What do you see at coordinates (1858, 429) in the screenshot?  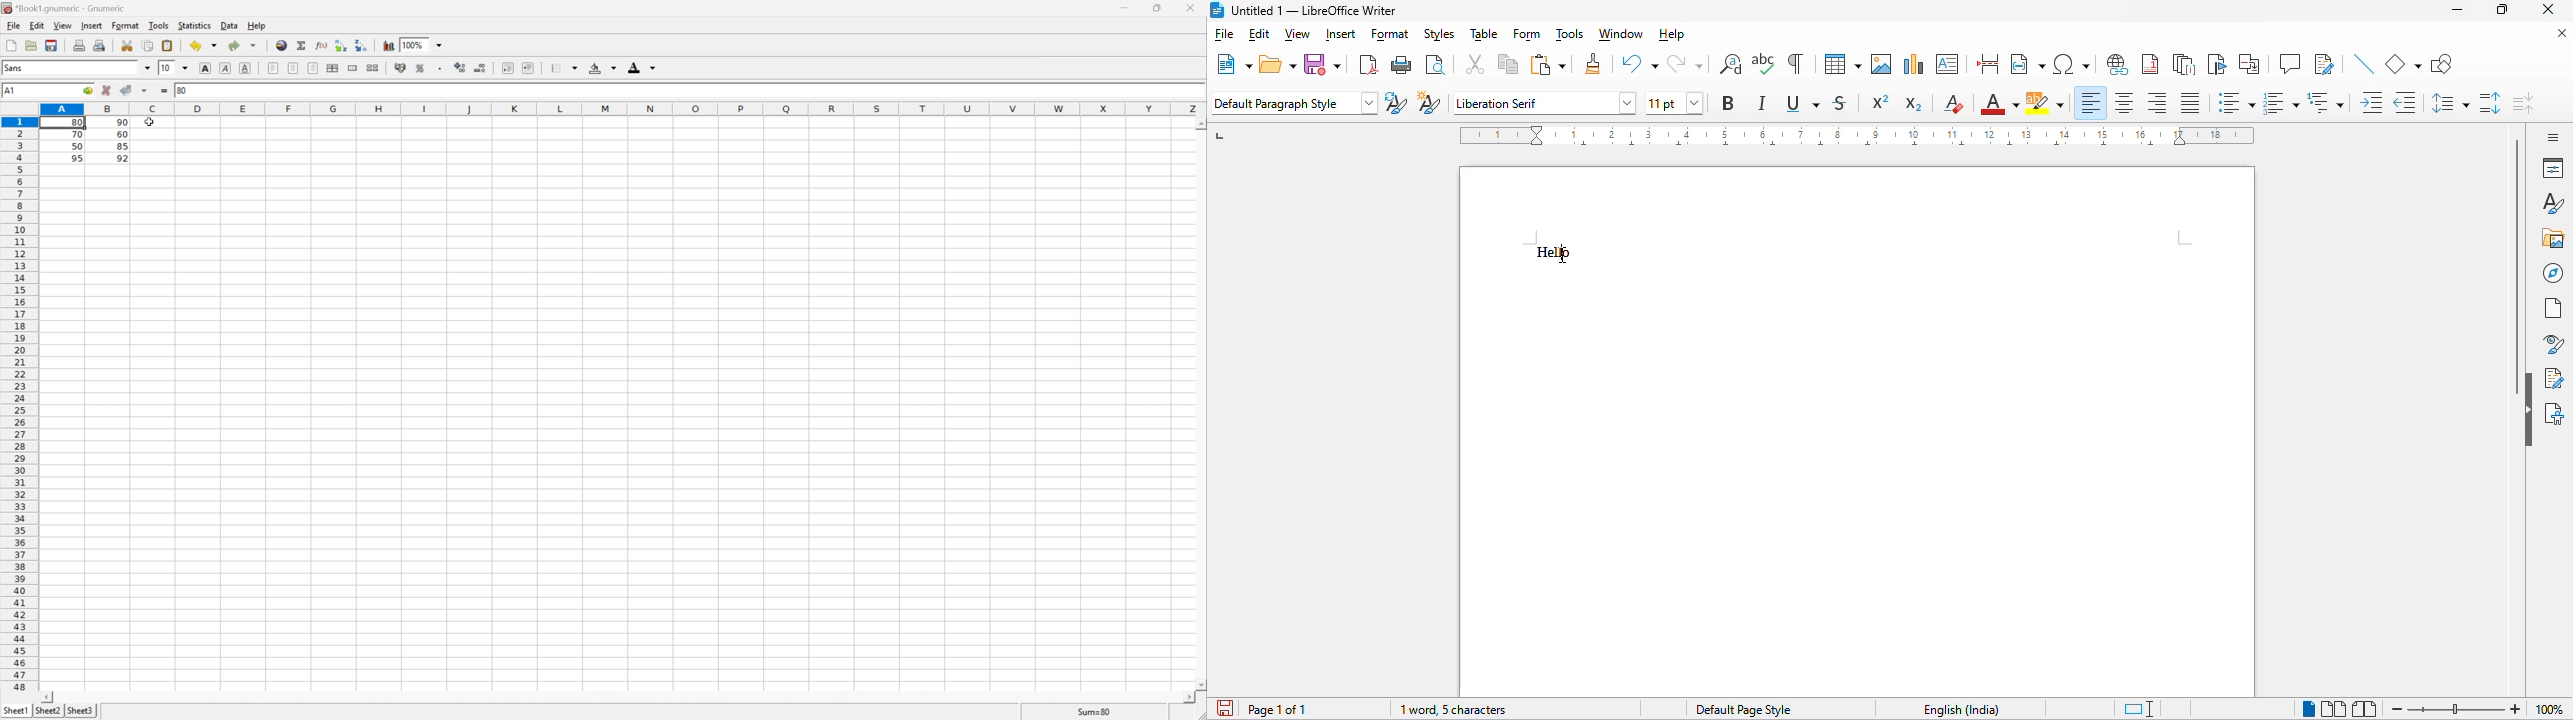 I see `Help` at bounding box center [1858, 429].